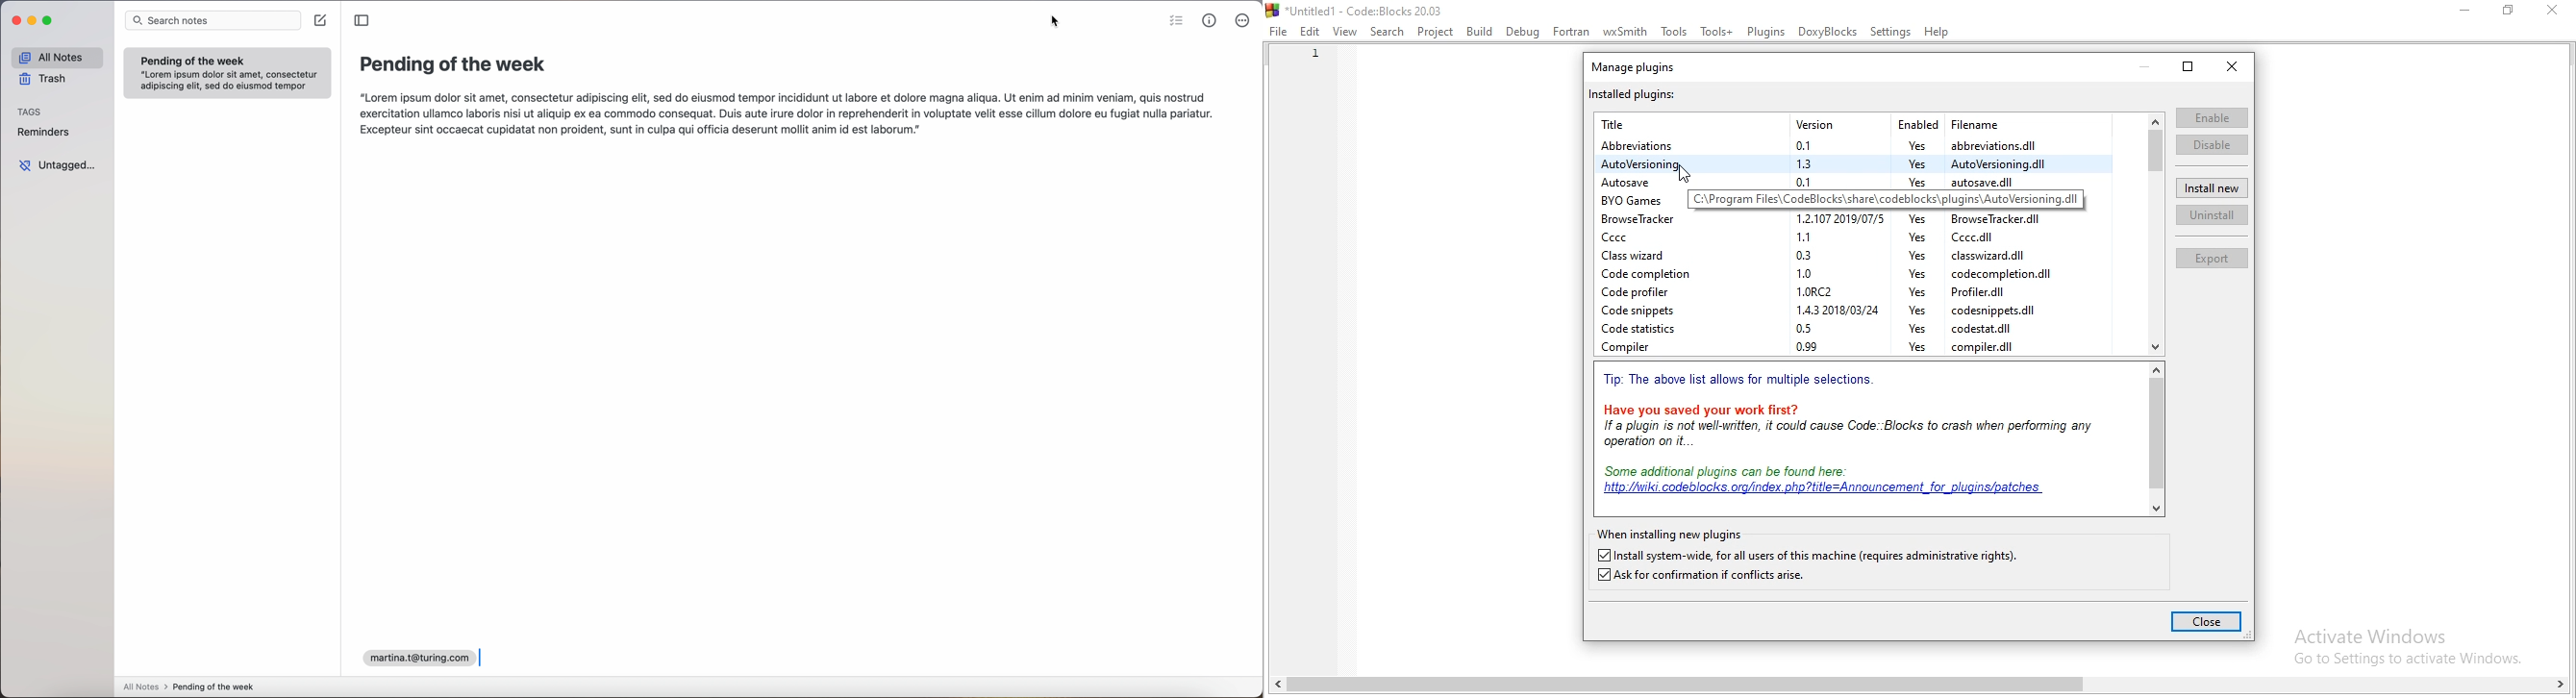  What do you see at coordinates (1825, 237) in the screenshot?
I see `Cccc 1.1 Yes Cccc.dll` at bounding box center [1825, 237].